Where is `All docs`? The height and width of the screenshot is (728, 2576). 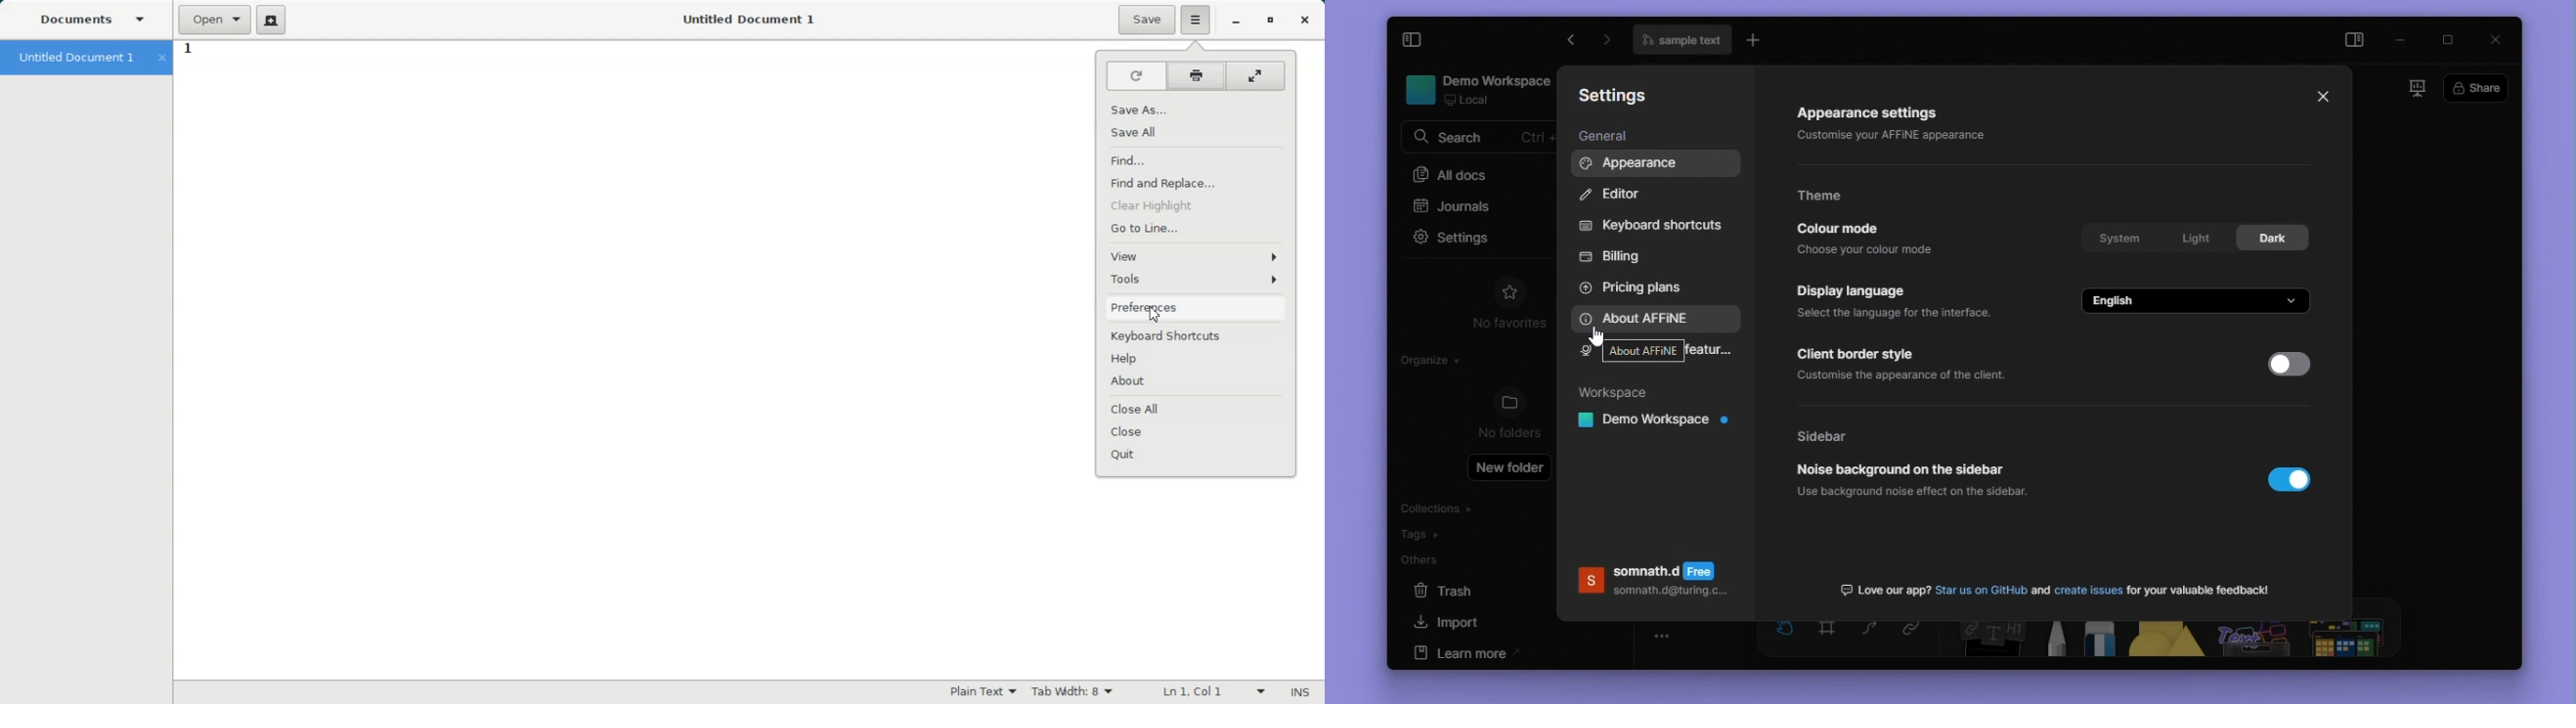
All docs is located at coordinates (1476, 177).